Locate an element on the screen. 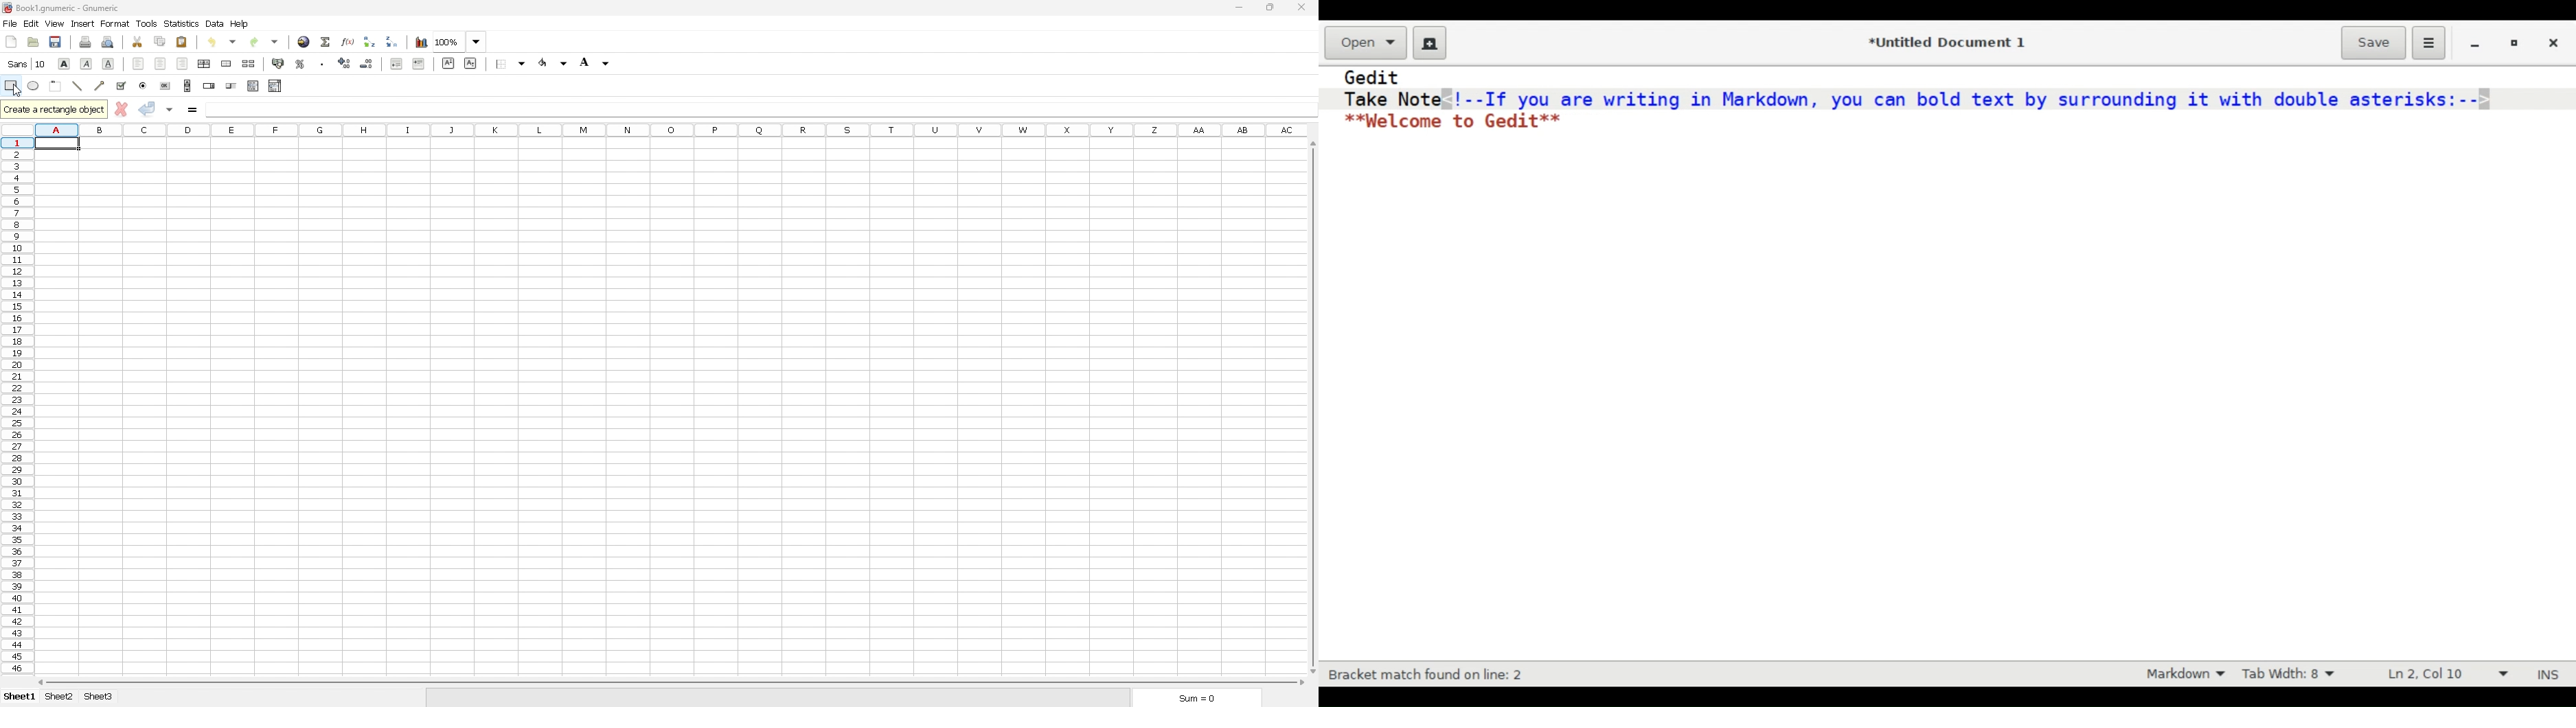 The width and height of the screenshot is (2576, 728). undo is located at coordinates (221, 42).